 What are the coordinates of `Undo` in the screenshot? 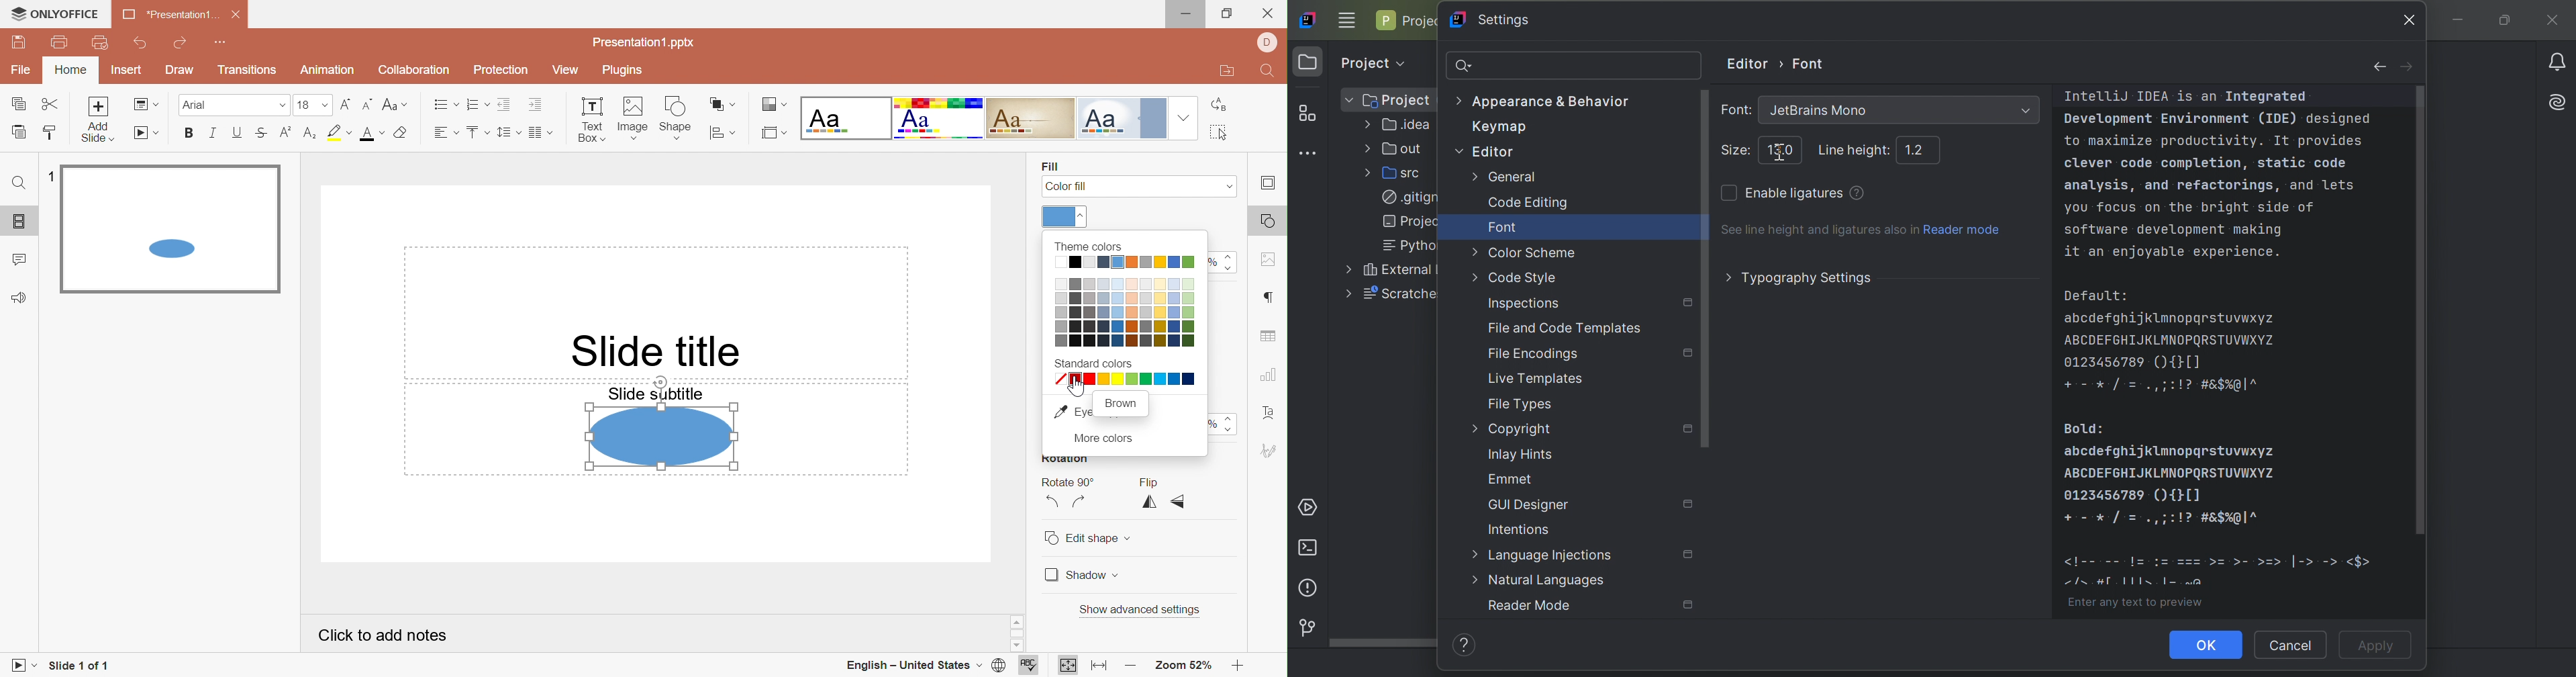 It's located at (142, 46).